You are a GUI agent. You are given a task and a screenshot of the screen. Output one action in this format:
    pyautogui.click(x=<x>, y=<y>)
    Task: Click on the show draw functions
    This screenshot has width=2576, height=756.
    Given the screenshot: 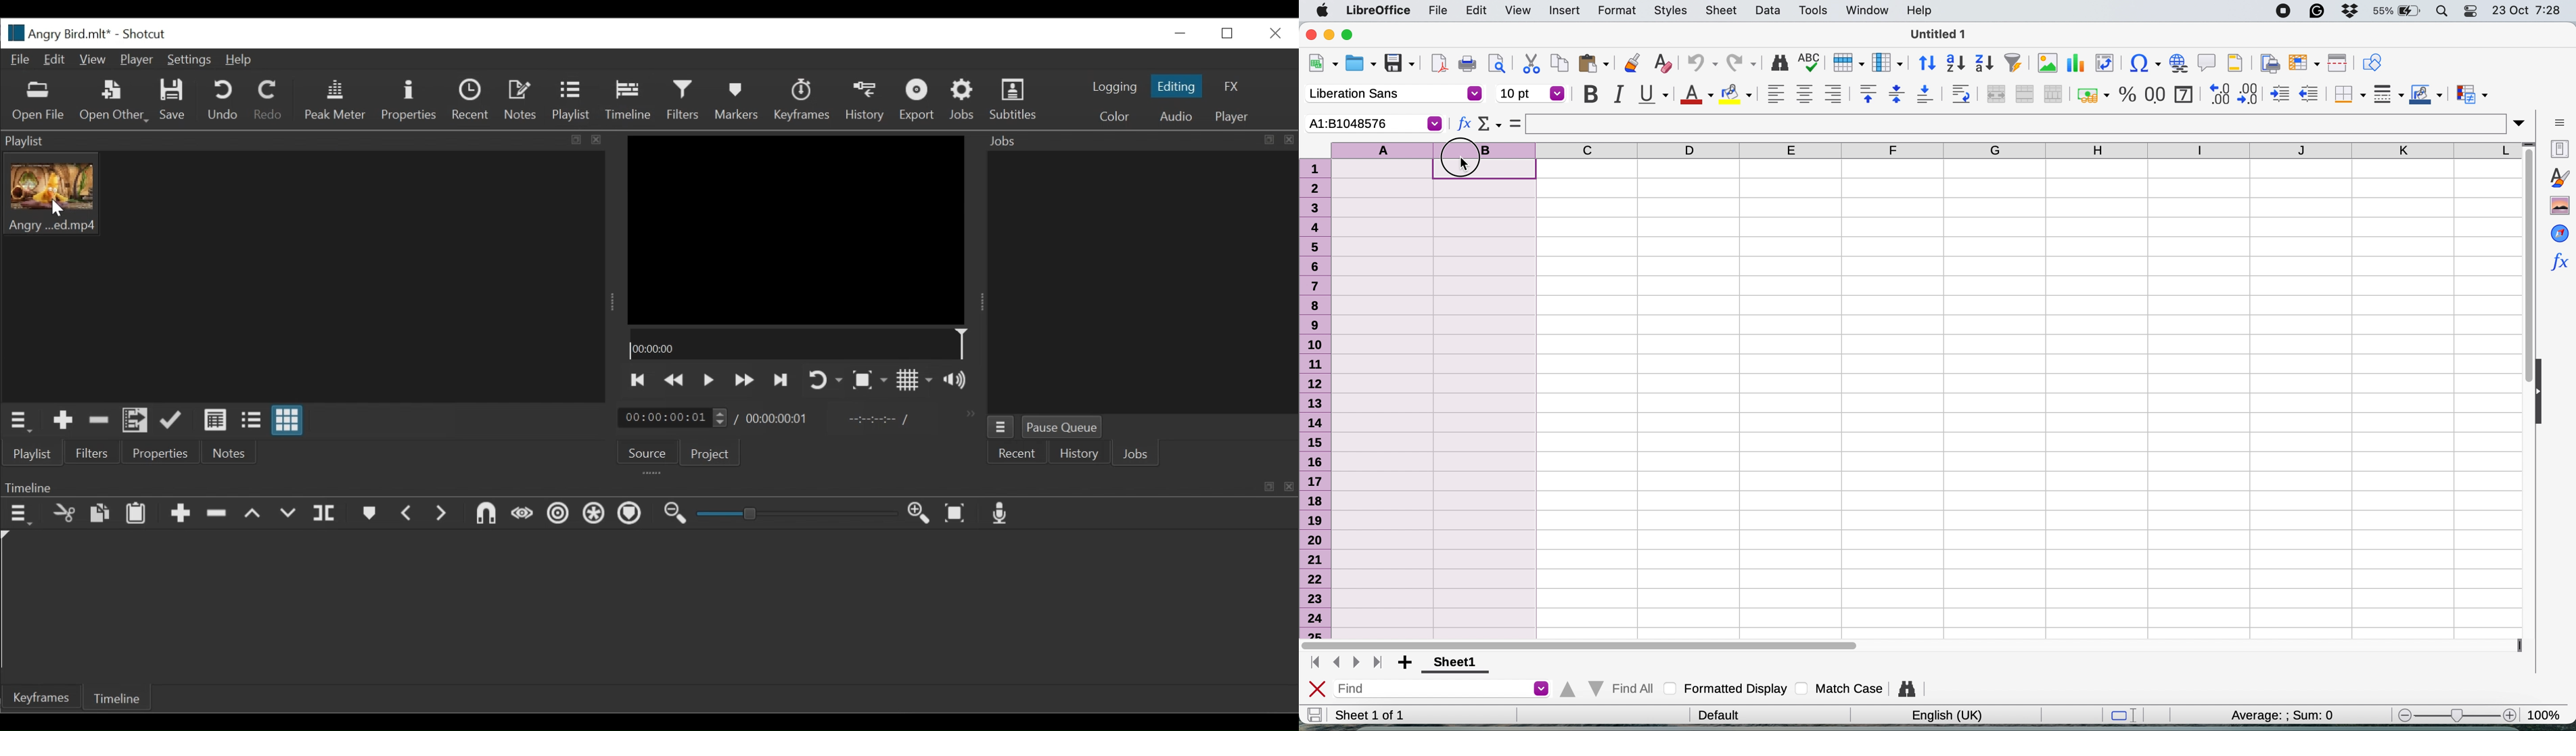 What is the action you would take?
    pyautogui.click(x=2372, y=62)
    